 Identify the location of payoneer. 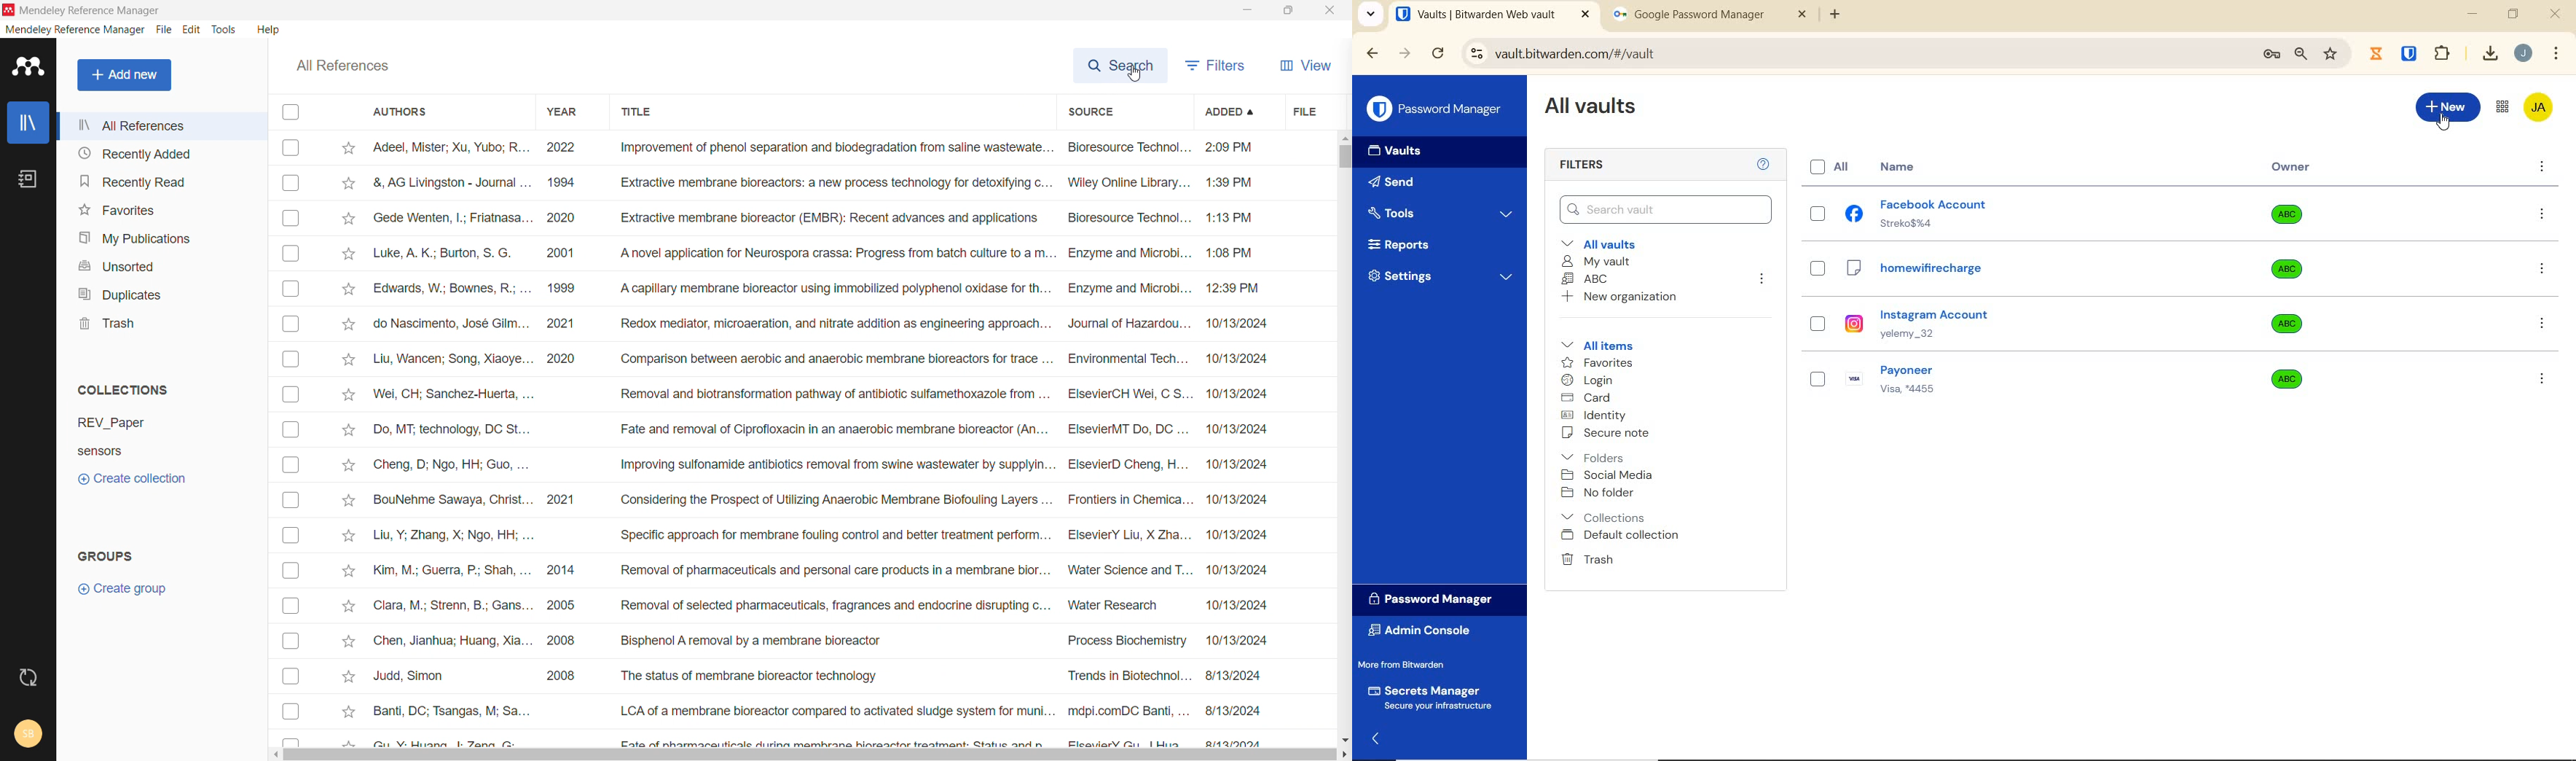
(1899, 379).